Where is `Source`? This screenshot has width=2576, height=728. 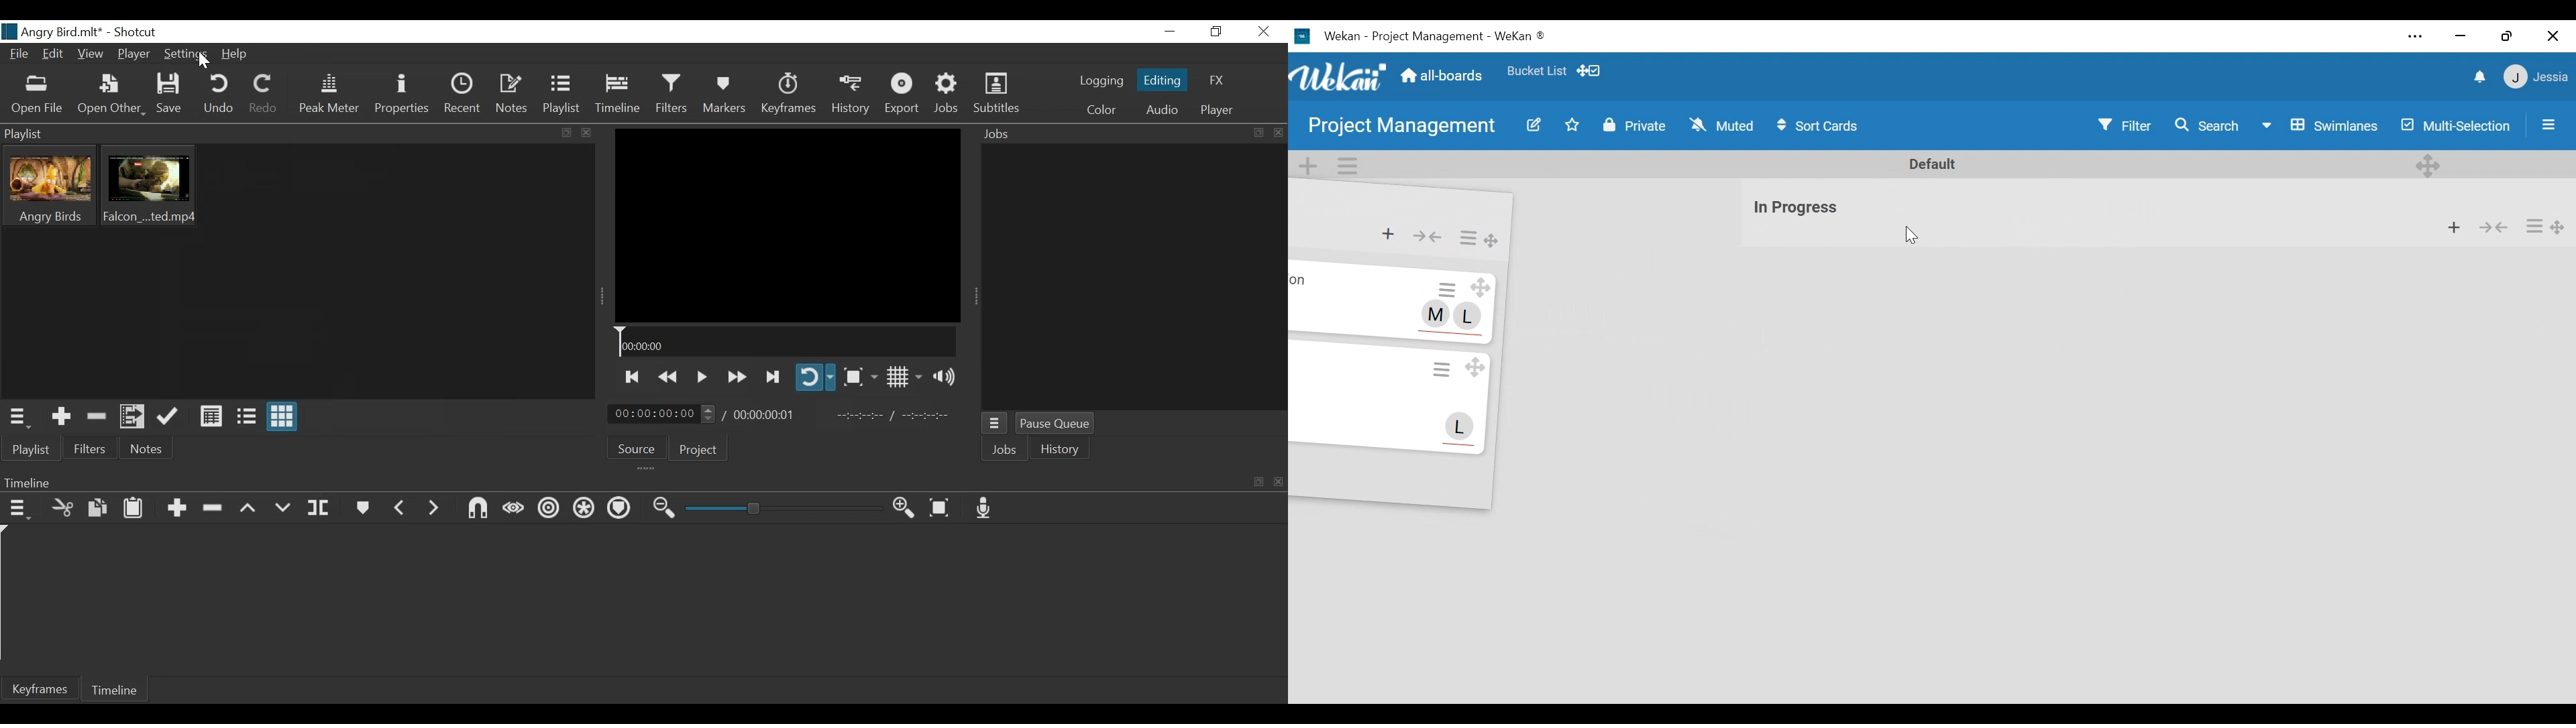
Source is located at coordinates (638, 448).